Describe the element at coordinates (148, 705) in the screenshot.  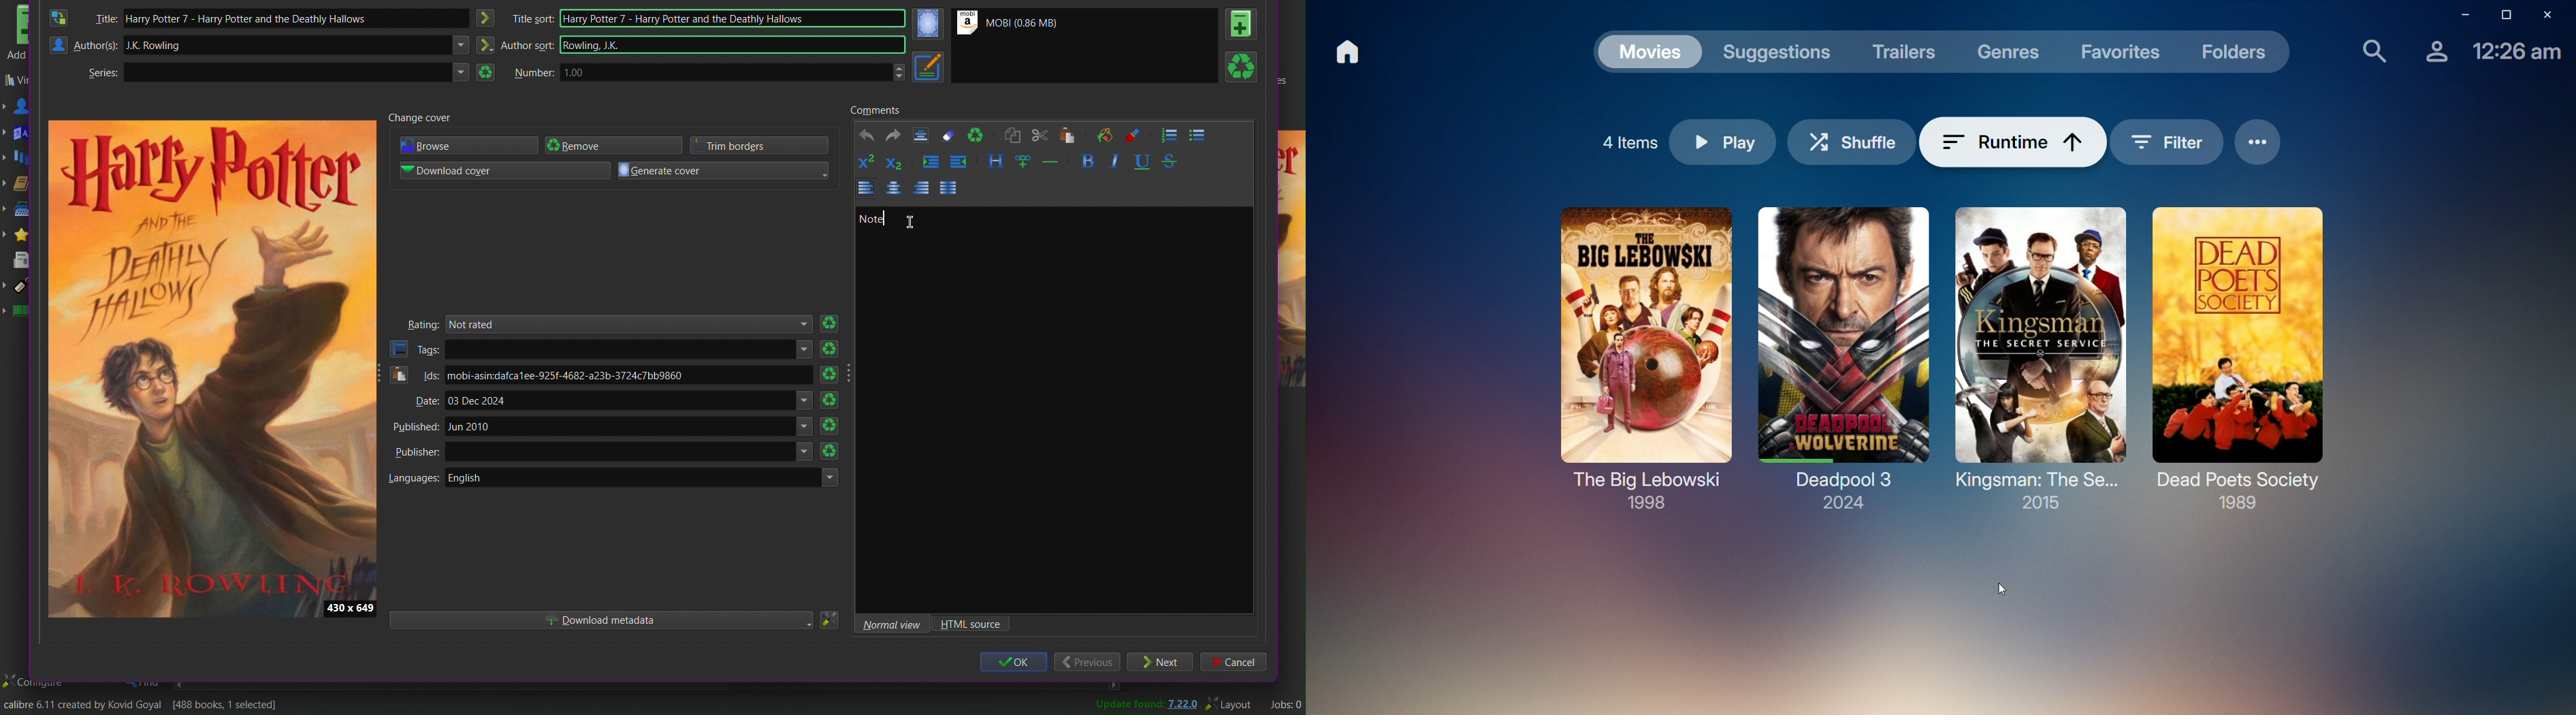
I see `Change the title/author/cover` at that location.